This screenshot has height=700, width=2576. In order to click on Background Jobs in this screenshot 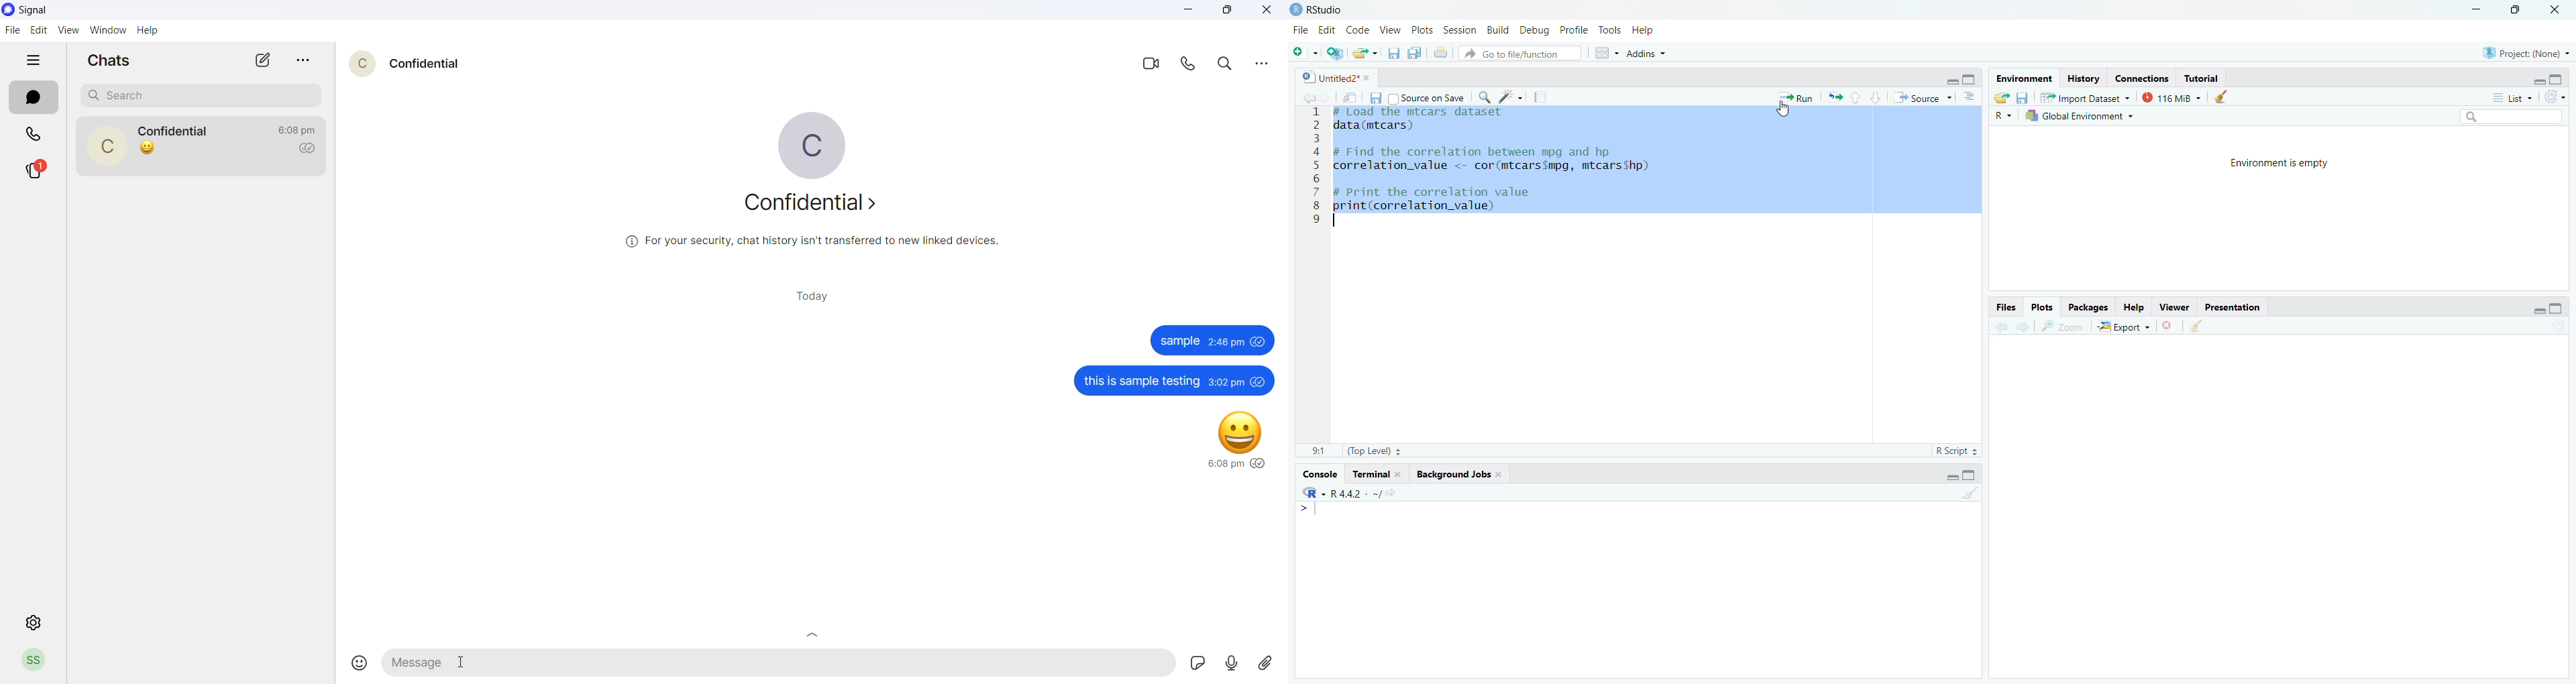, I will do `click(1457, 473)`.